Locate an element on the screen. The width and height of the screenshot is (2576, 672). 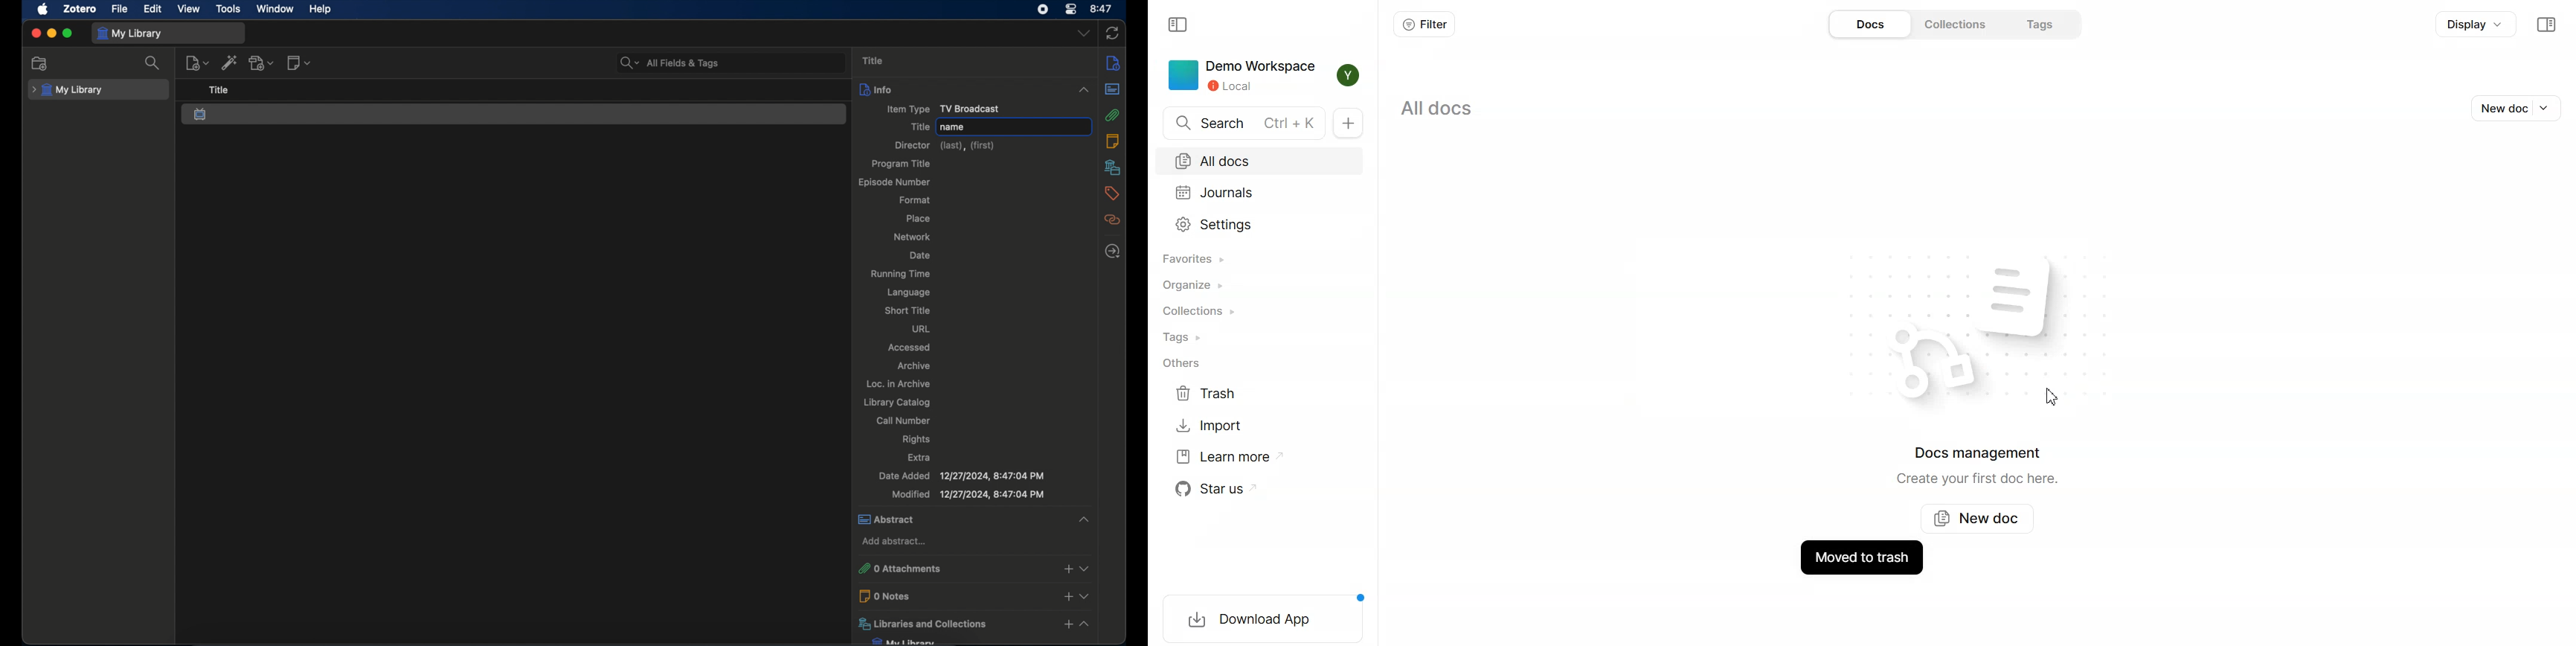
new collection is located at coordinates (39, 63).